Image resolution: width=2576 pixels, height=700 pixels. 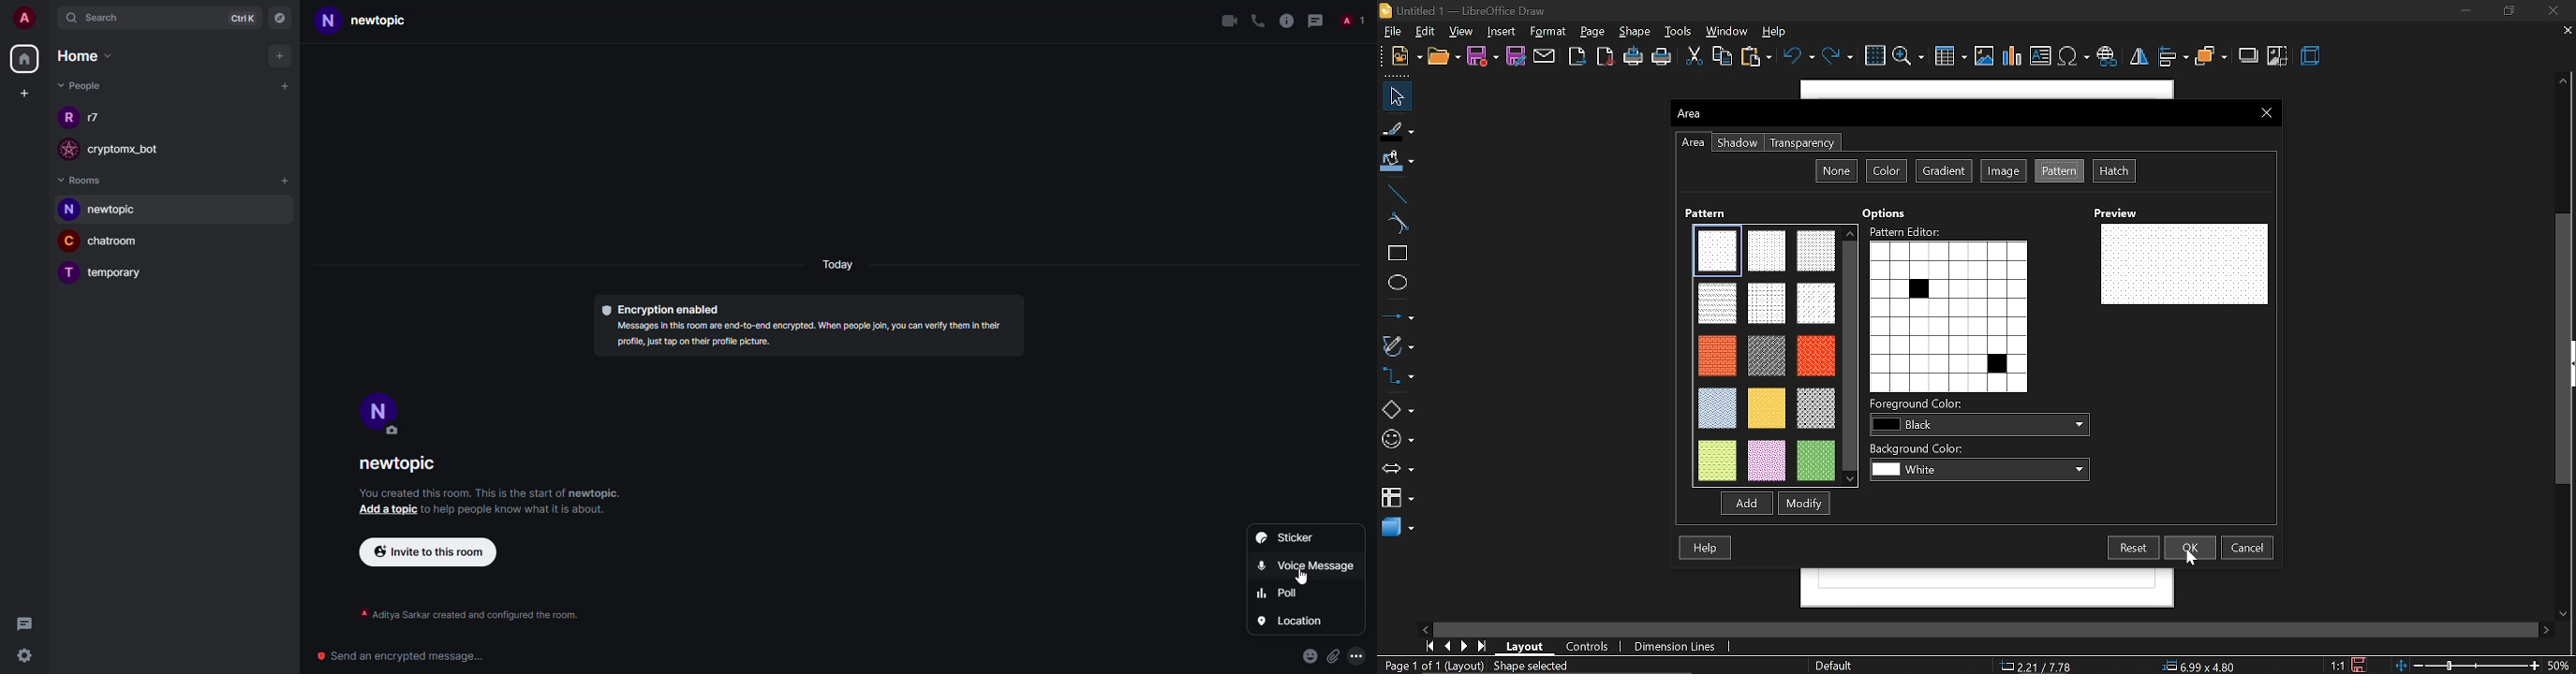 What do you see at coordinates (2003, 172) in the screenshot?
I see `image` at bounding box center [2003, 172].